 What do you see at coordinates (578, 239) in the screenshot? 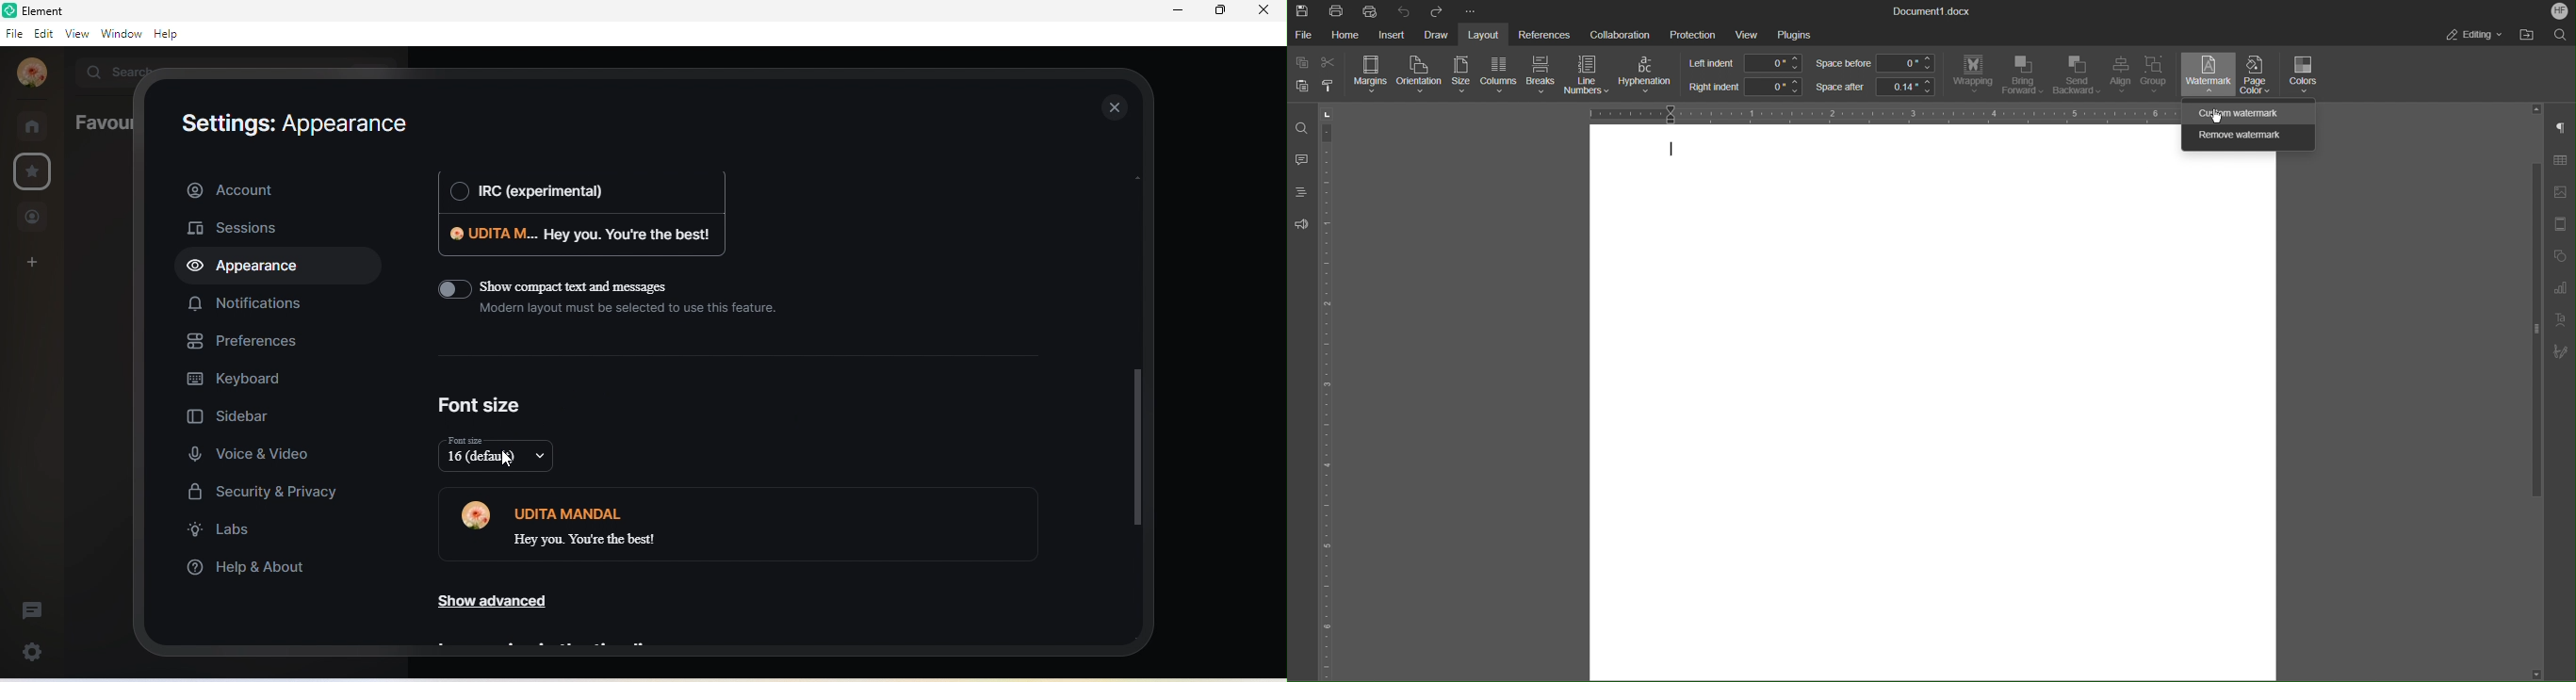
I see `udita m. hey you . you're the best` at bounding box center [578, 239].